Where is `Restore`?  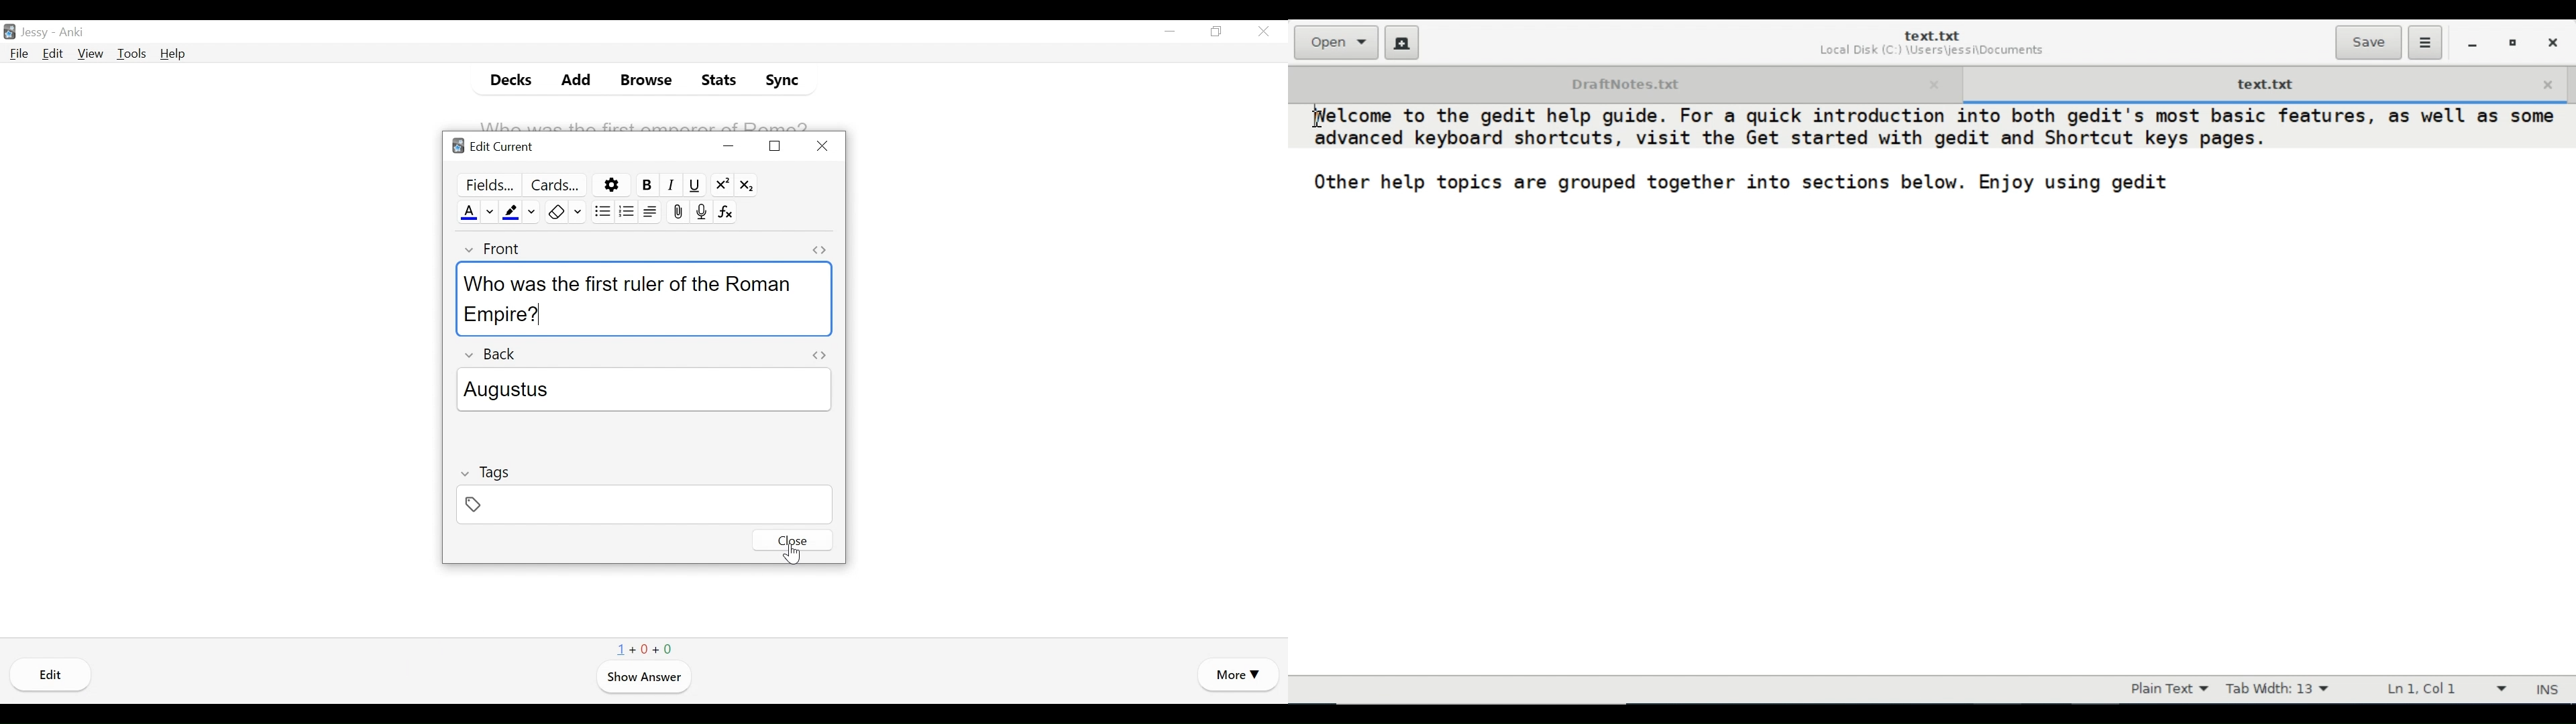
Restore is located at coordinates (2513, 42).